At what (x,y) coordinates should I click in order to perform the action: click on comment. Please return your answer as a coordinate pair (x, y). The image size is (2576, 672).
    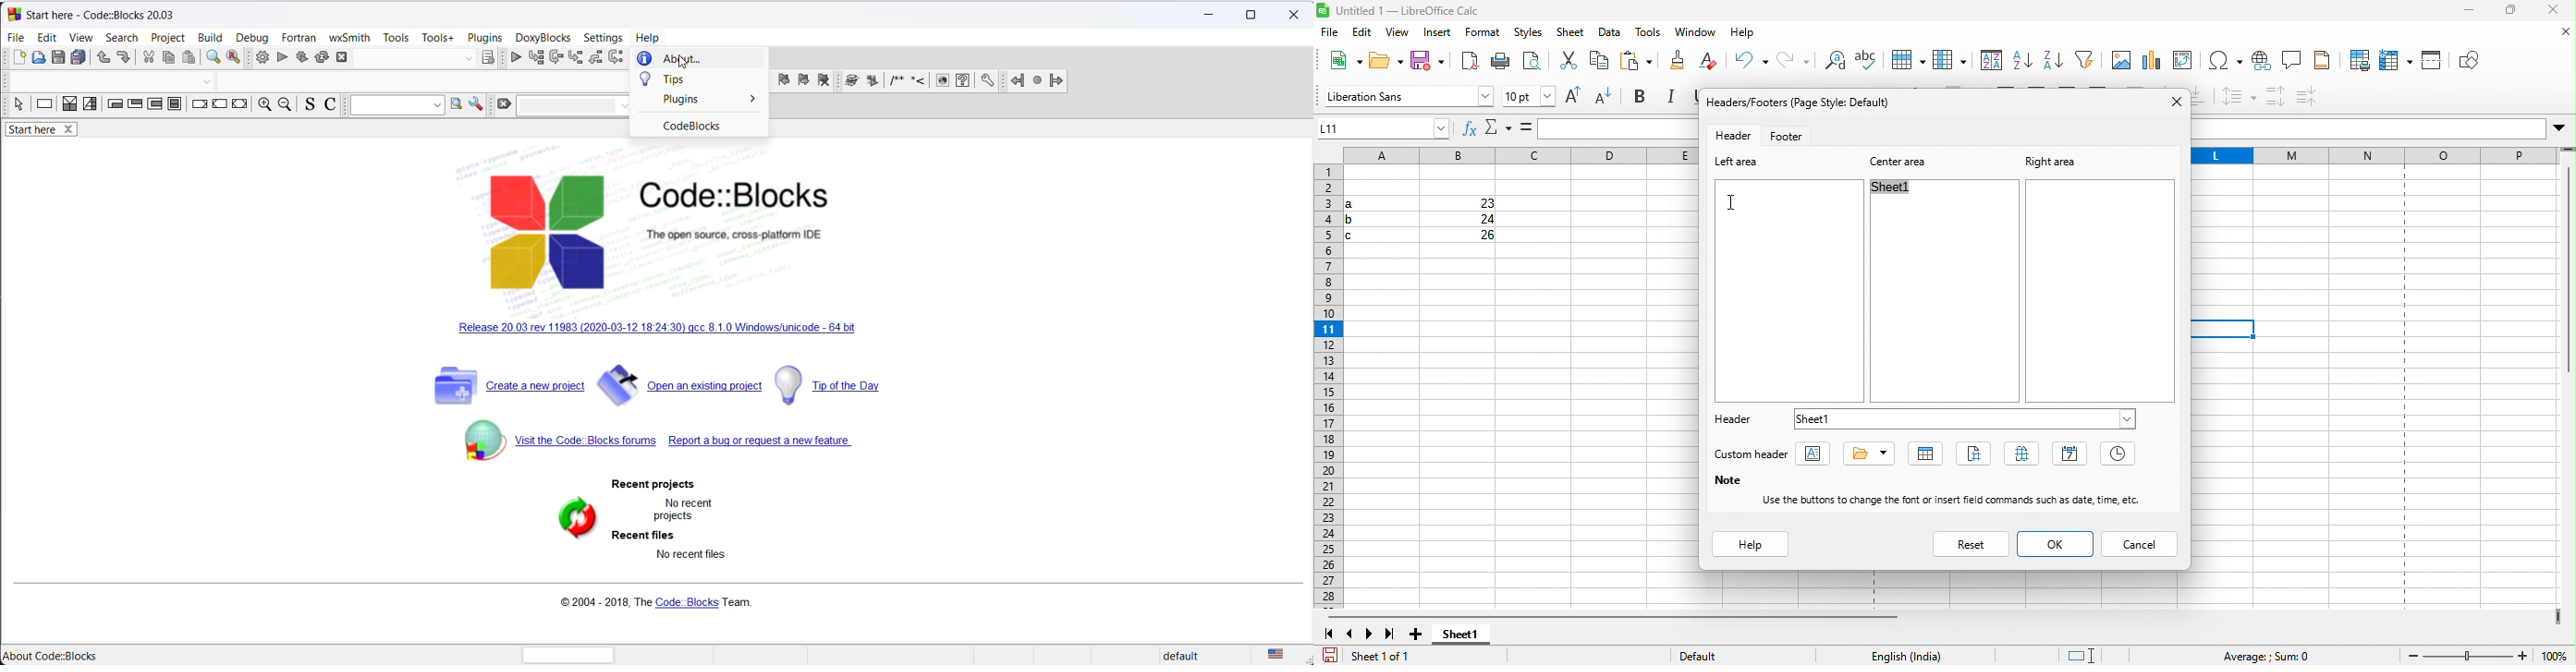
    Looking at the image, I should click on (2293, 62).